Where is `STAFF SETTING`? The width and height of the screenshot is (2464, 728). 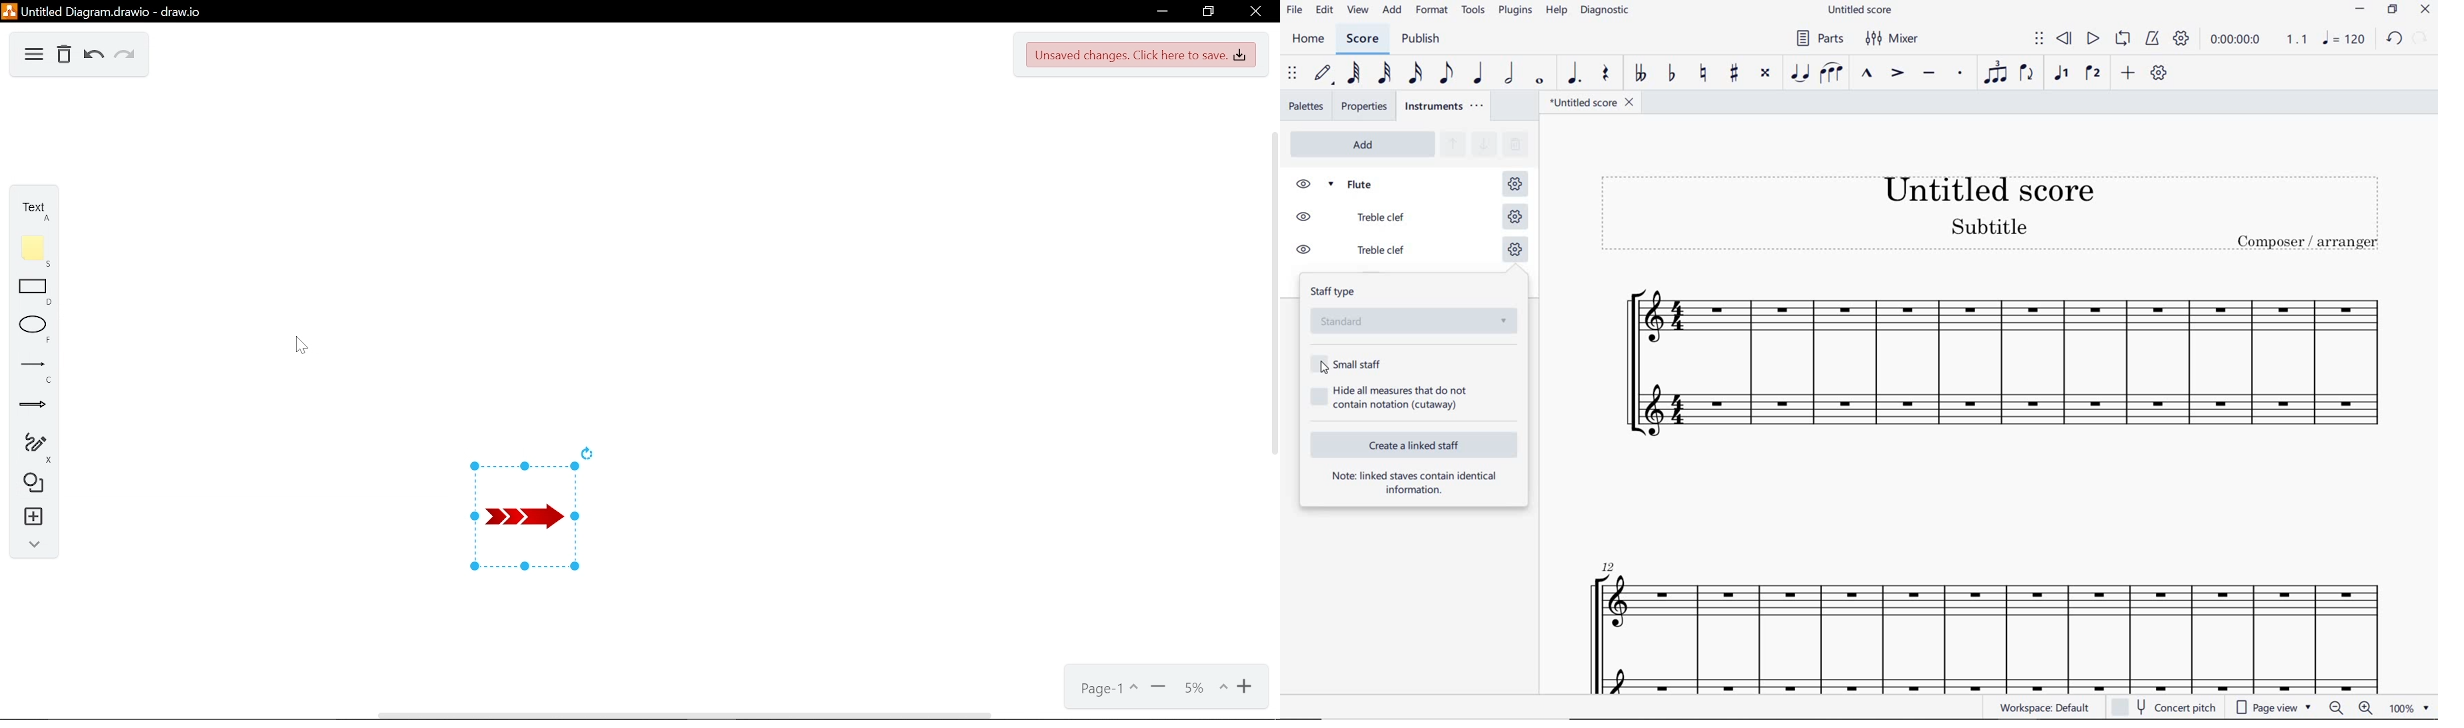
STAFF SETTING is located at coordinates (1514, 184).